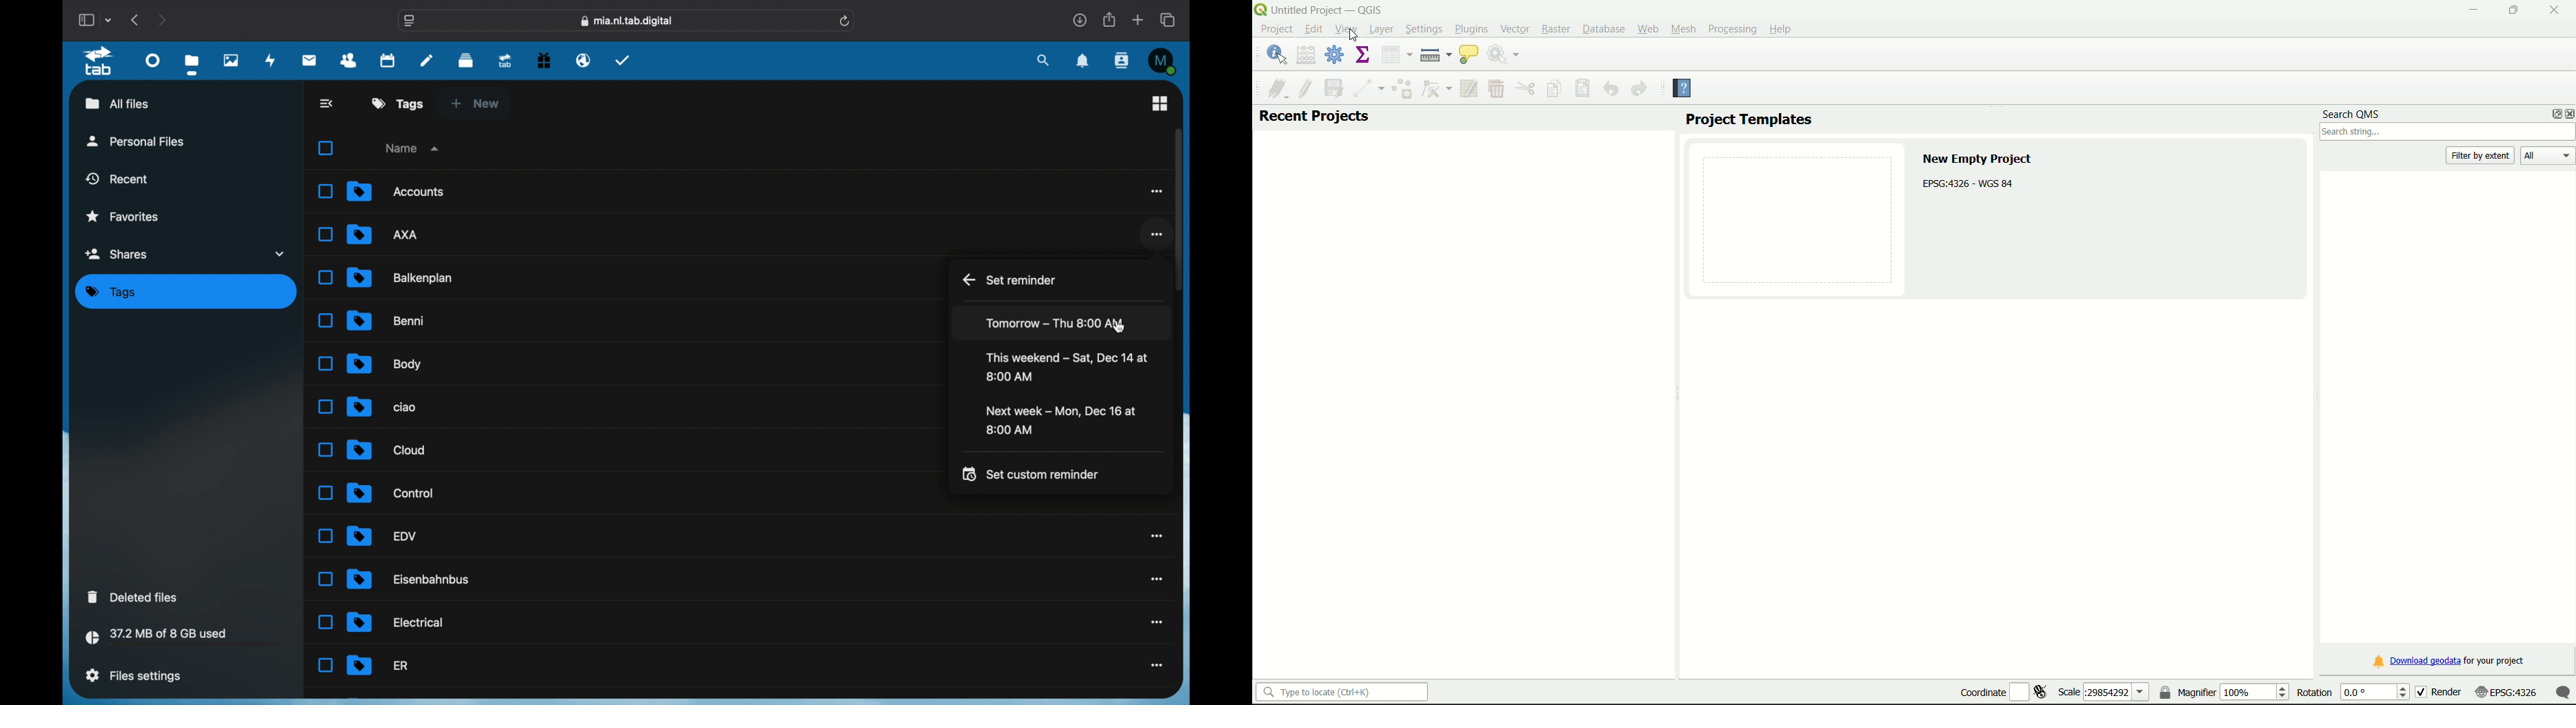 Image resolution: width=2576 pixels, height=728 pixels. What do you see at coordinates (1469, 90) in the screenshot?
I see `Modify attributes` at bounding box center [1469, 90].